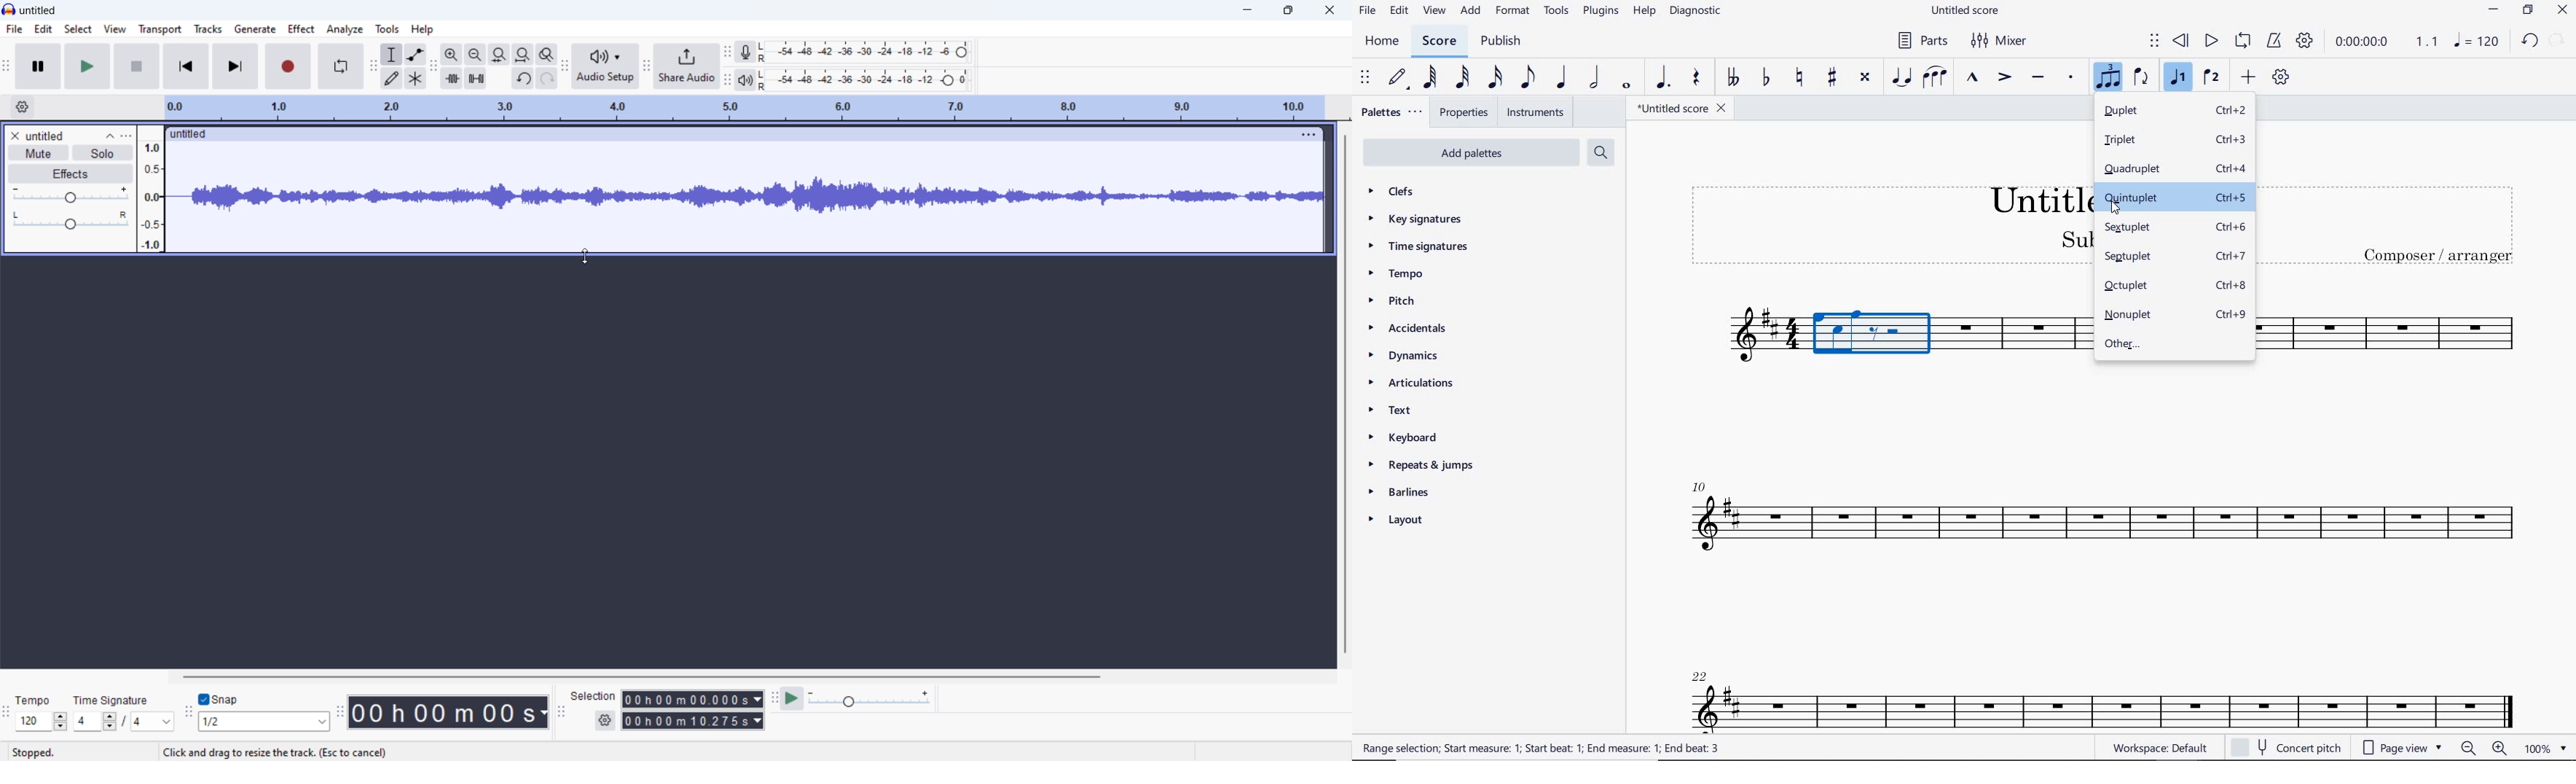  What do you see at coordinates (2388, 335) in the screenshot?
I see `INSTRUMENT: TENOR SAXOPHONE` at bounding box center [2388, 335].